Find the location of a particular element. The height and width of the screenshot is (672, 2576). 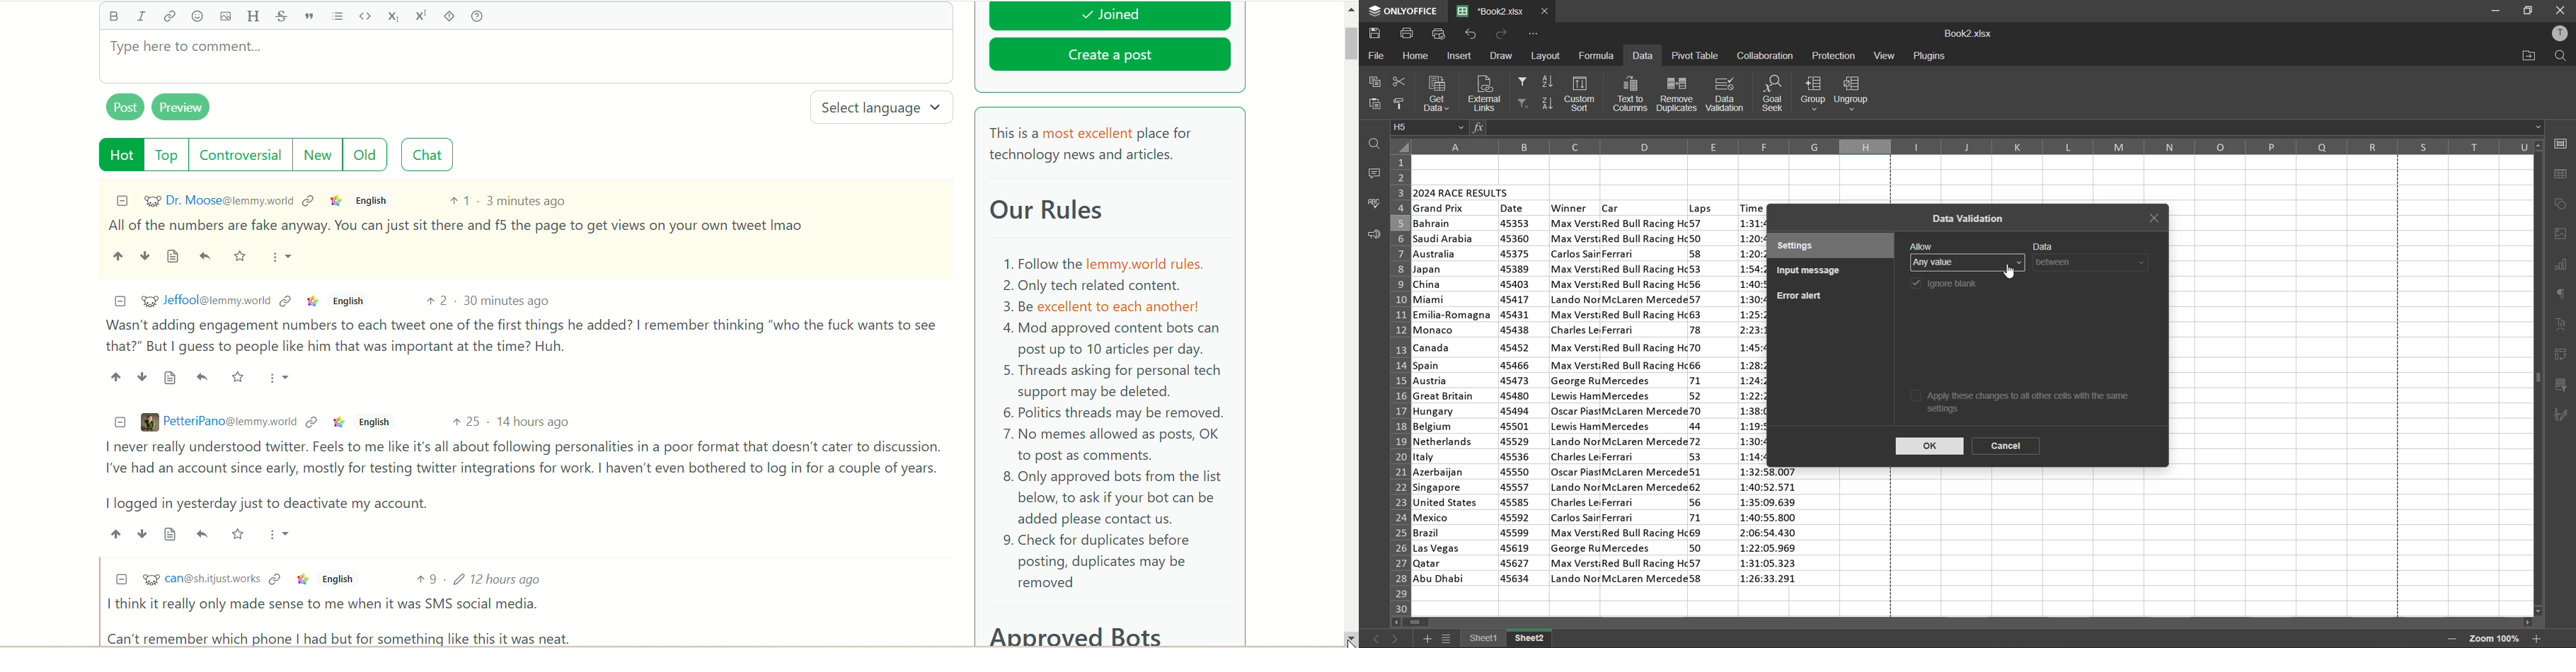

Starred is located at coordinates (242, 257).